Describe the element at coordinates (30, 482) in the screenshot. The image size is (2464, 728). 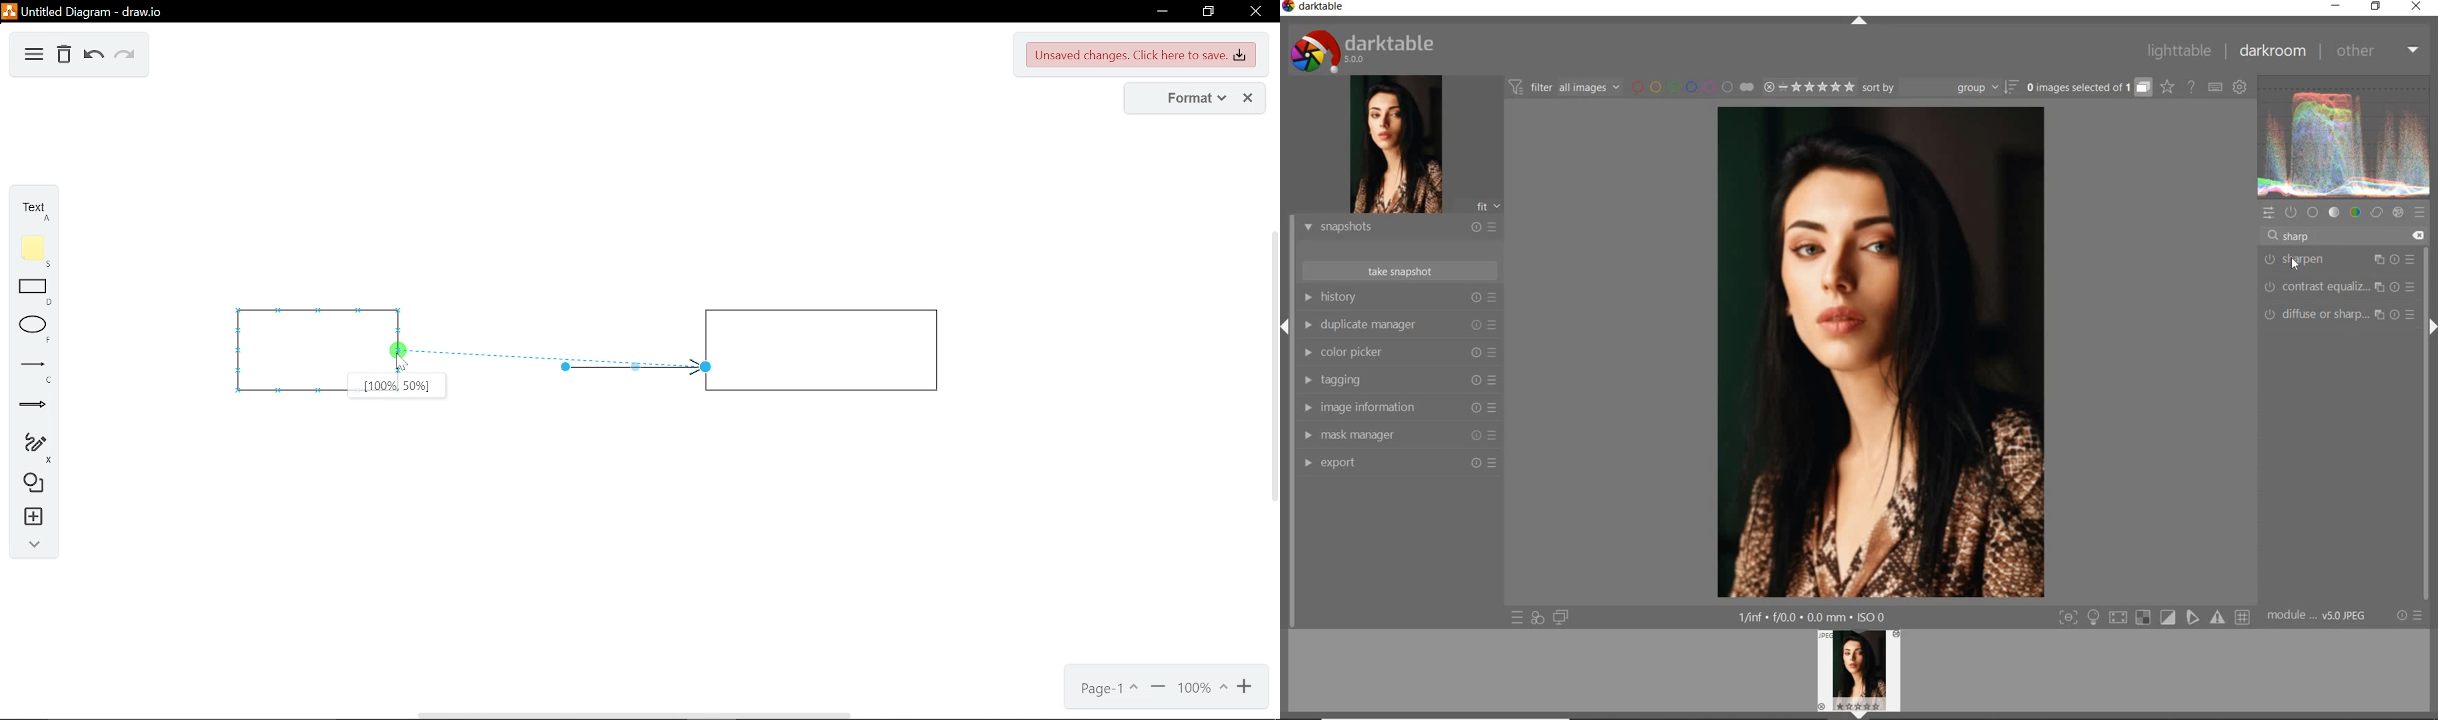
I see `shapes` at that location.